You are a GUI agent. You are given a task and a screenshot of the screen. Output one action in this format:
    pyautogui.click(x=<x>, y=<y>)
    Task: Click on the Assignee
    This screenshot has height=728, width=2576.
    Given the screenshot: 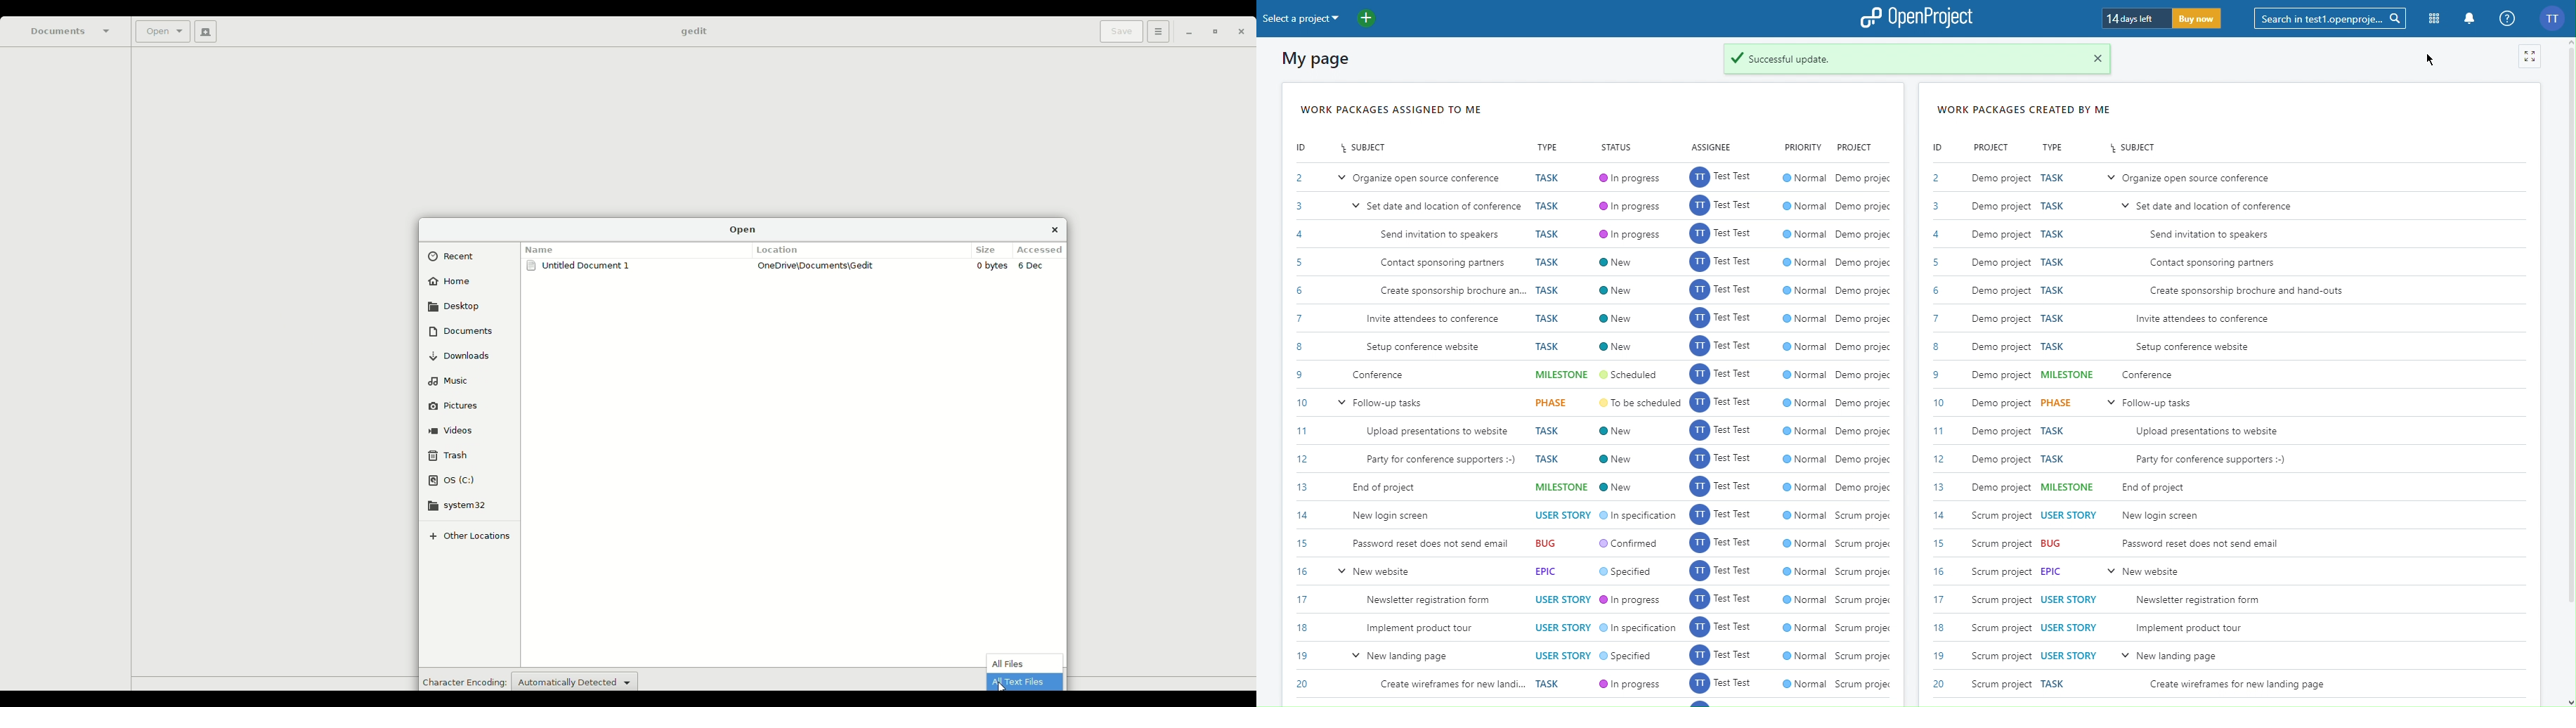 What is the action you would take?
    pyautogui.click(x=1710, y=146)
    